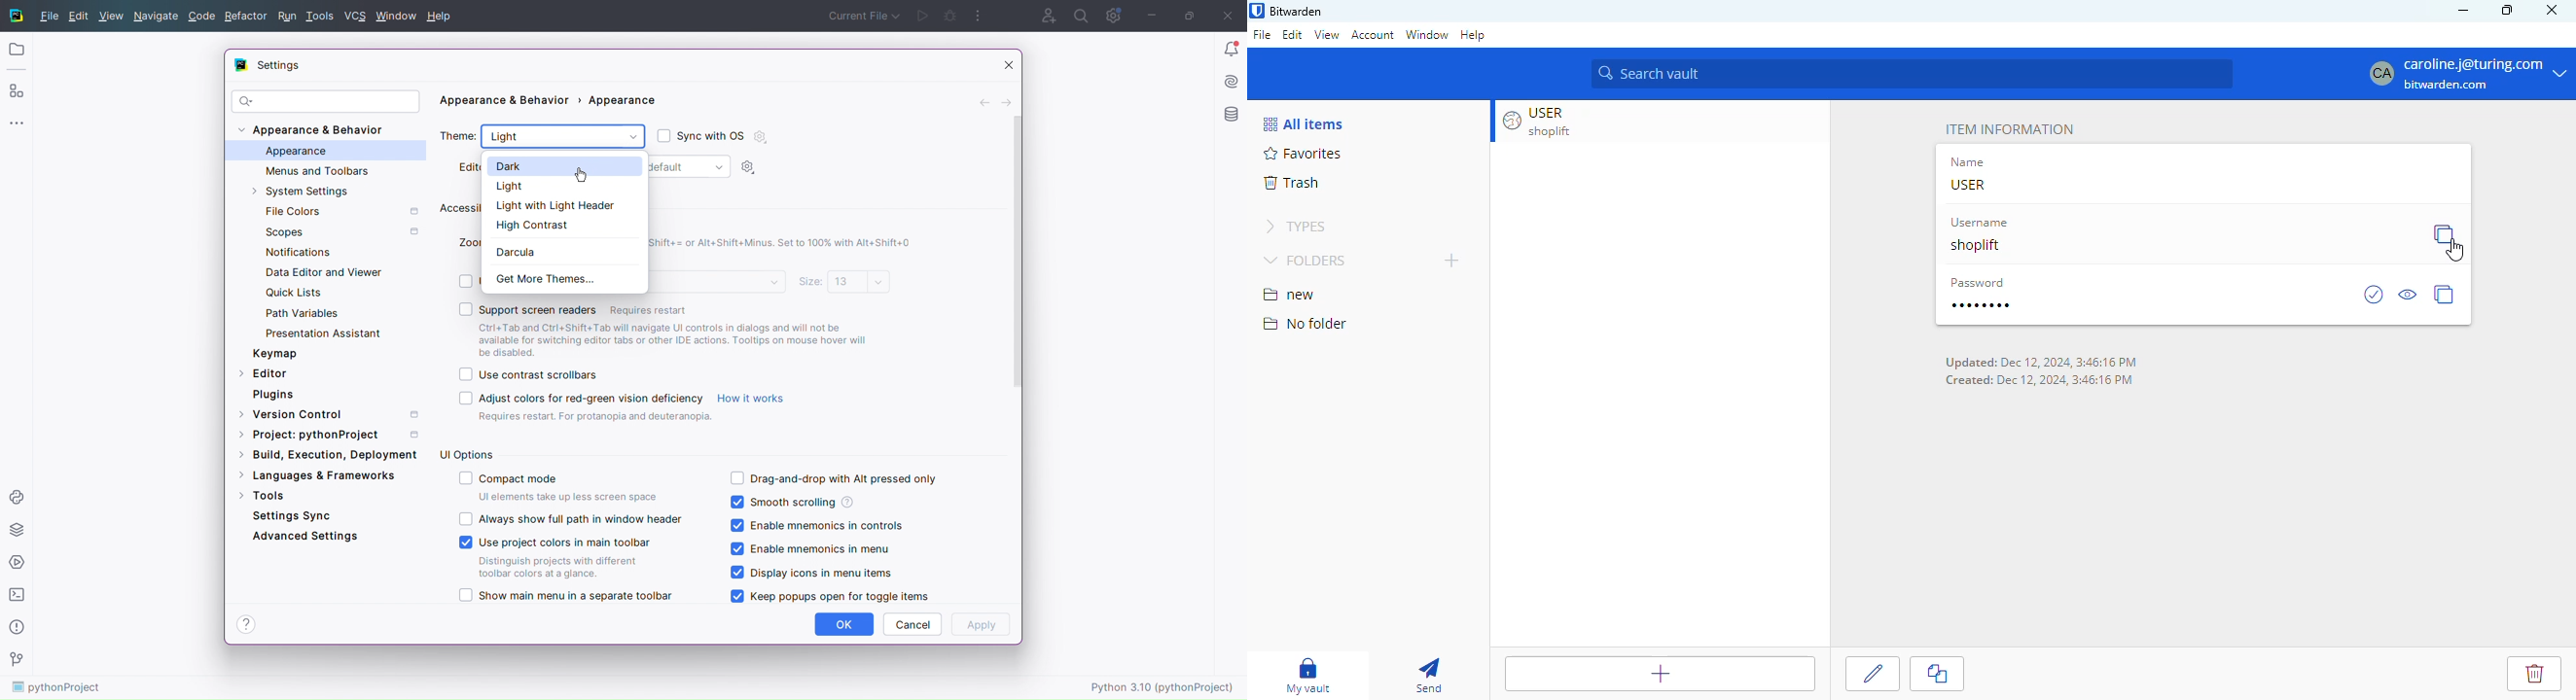  Describe the element at coordinates (2508, 9) in the screenshot. I see `maximize` at that location.